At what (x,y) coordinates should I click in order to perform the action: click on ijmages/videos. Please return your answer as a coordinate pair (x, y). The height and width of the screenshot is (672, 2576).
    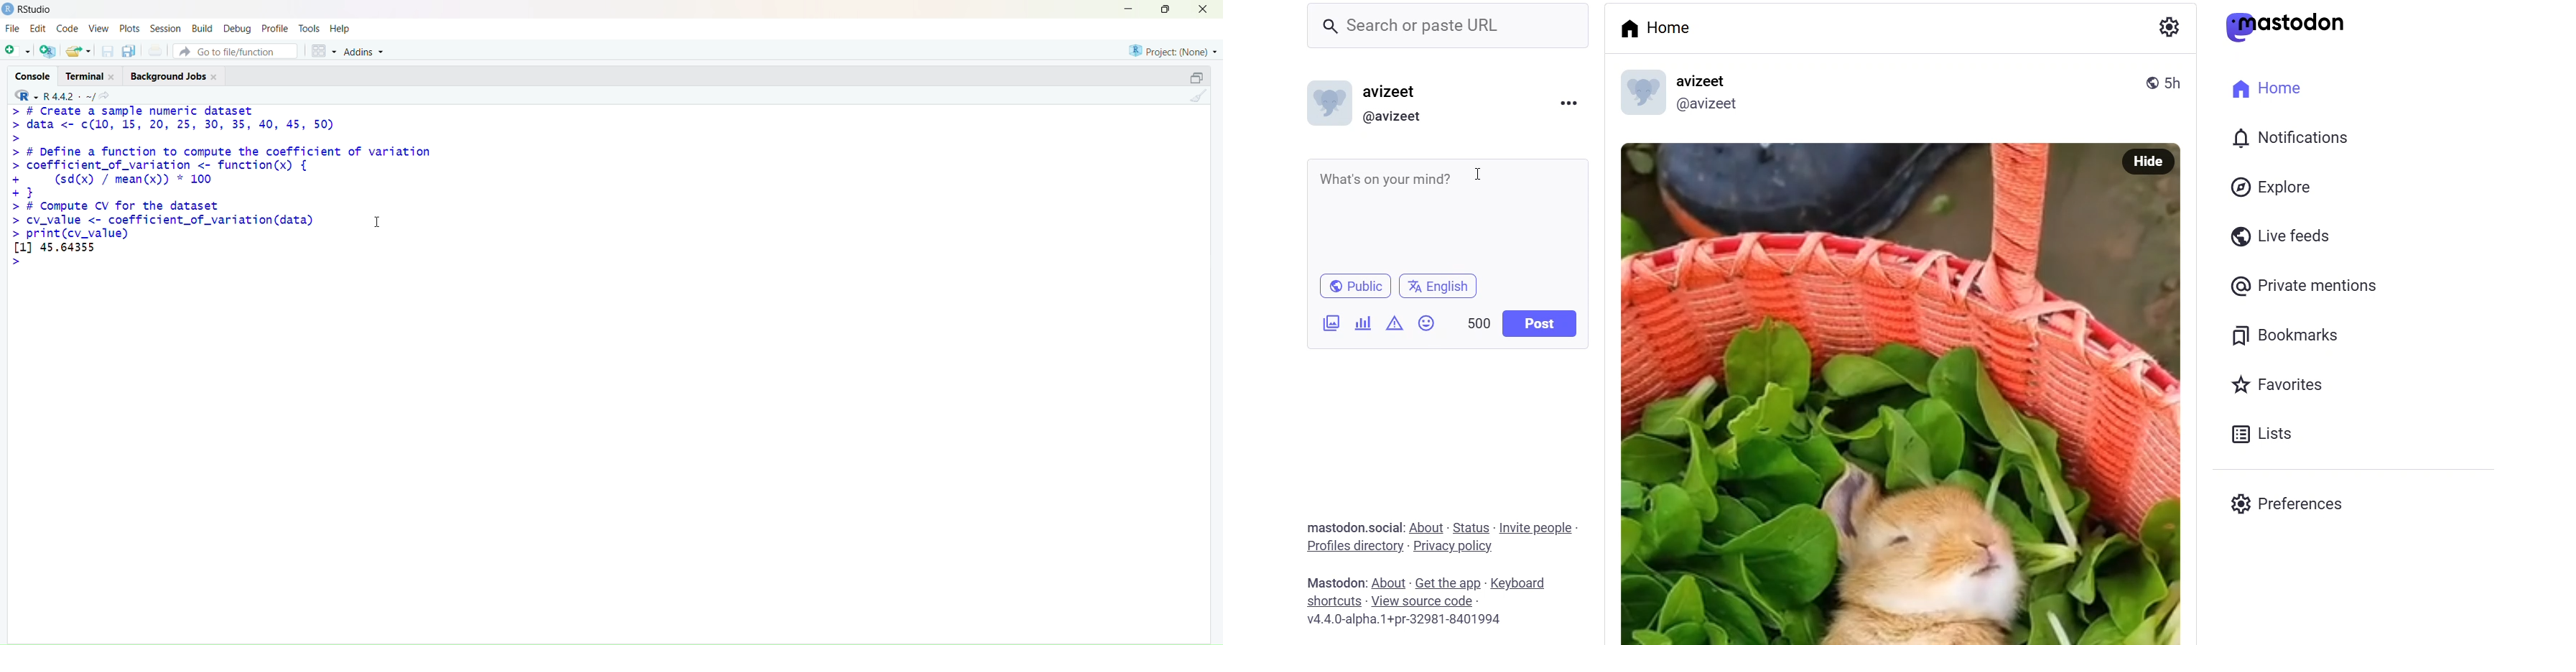
    Looking at the image, I should click on (1333, 323).